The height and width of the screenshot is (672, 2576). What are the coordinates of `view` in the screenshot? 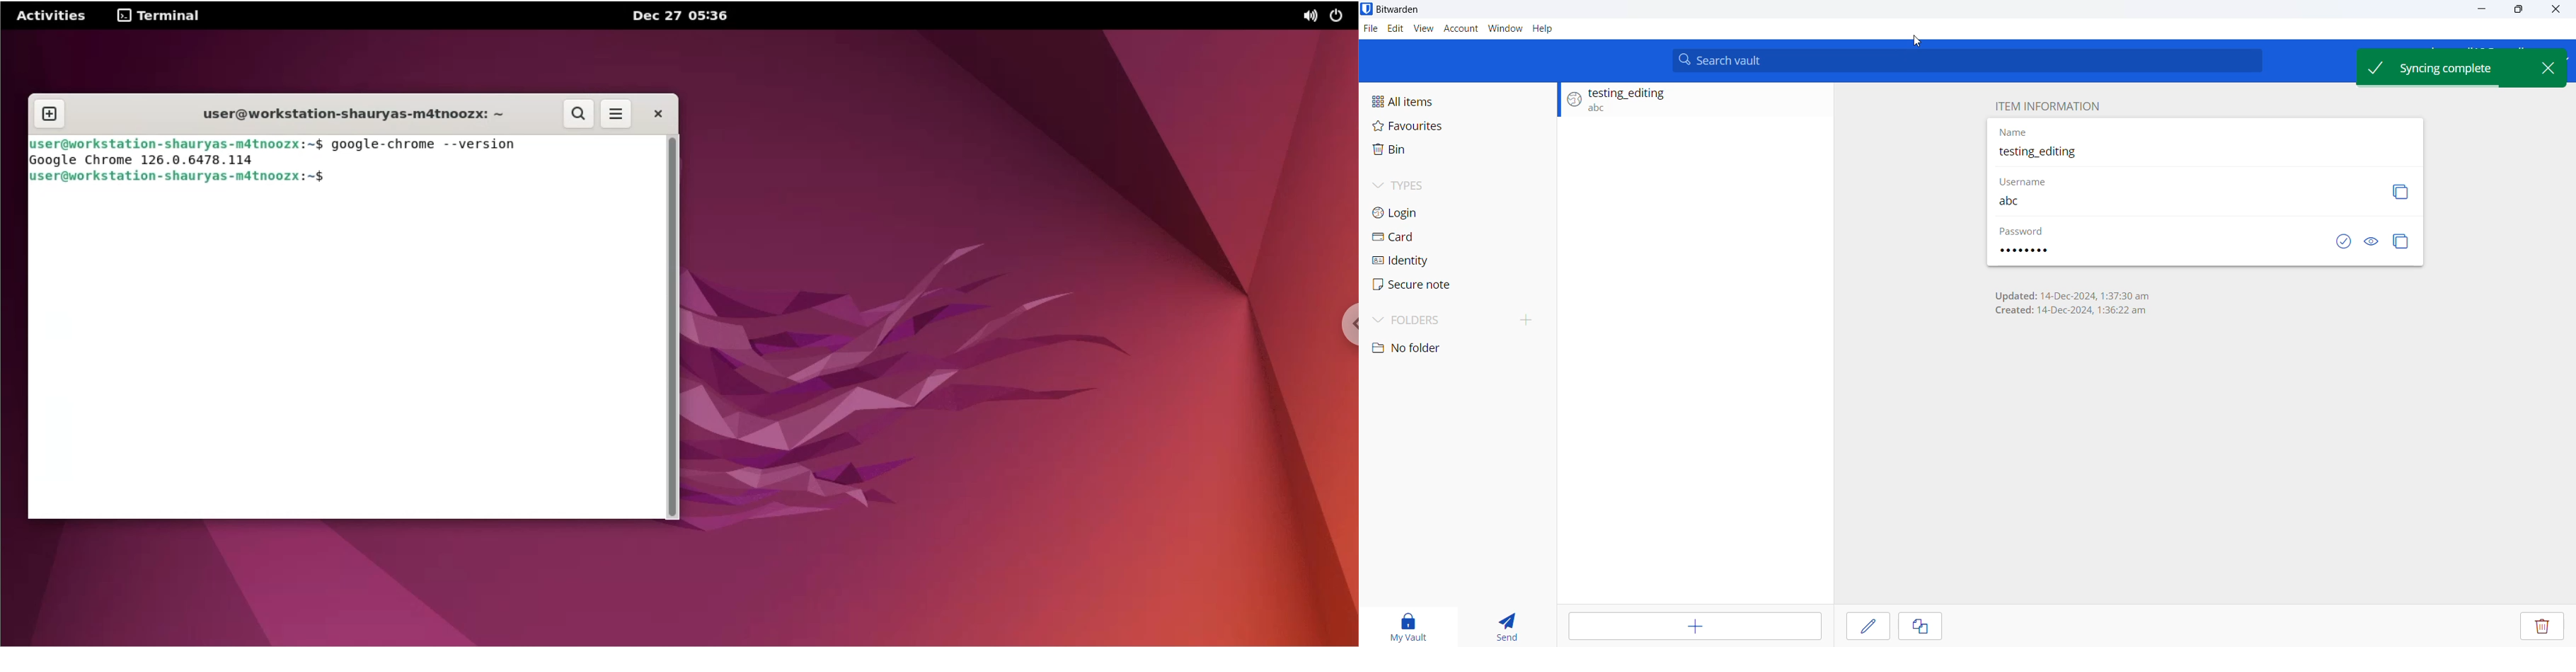 It's located at (1423, 27).